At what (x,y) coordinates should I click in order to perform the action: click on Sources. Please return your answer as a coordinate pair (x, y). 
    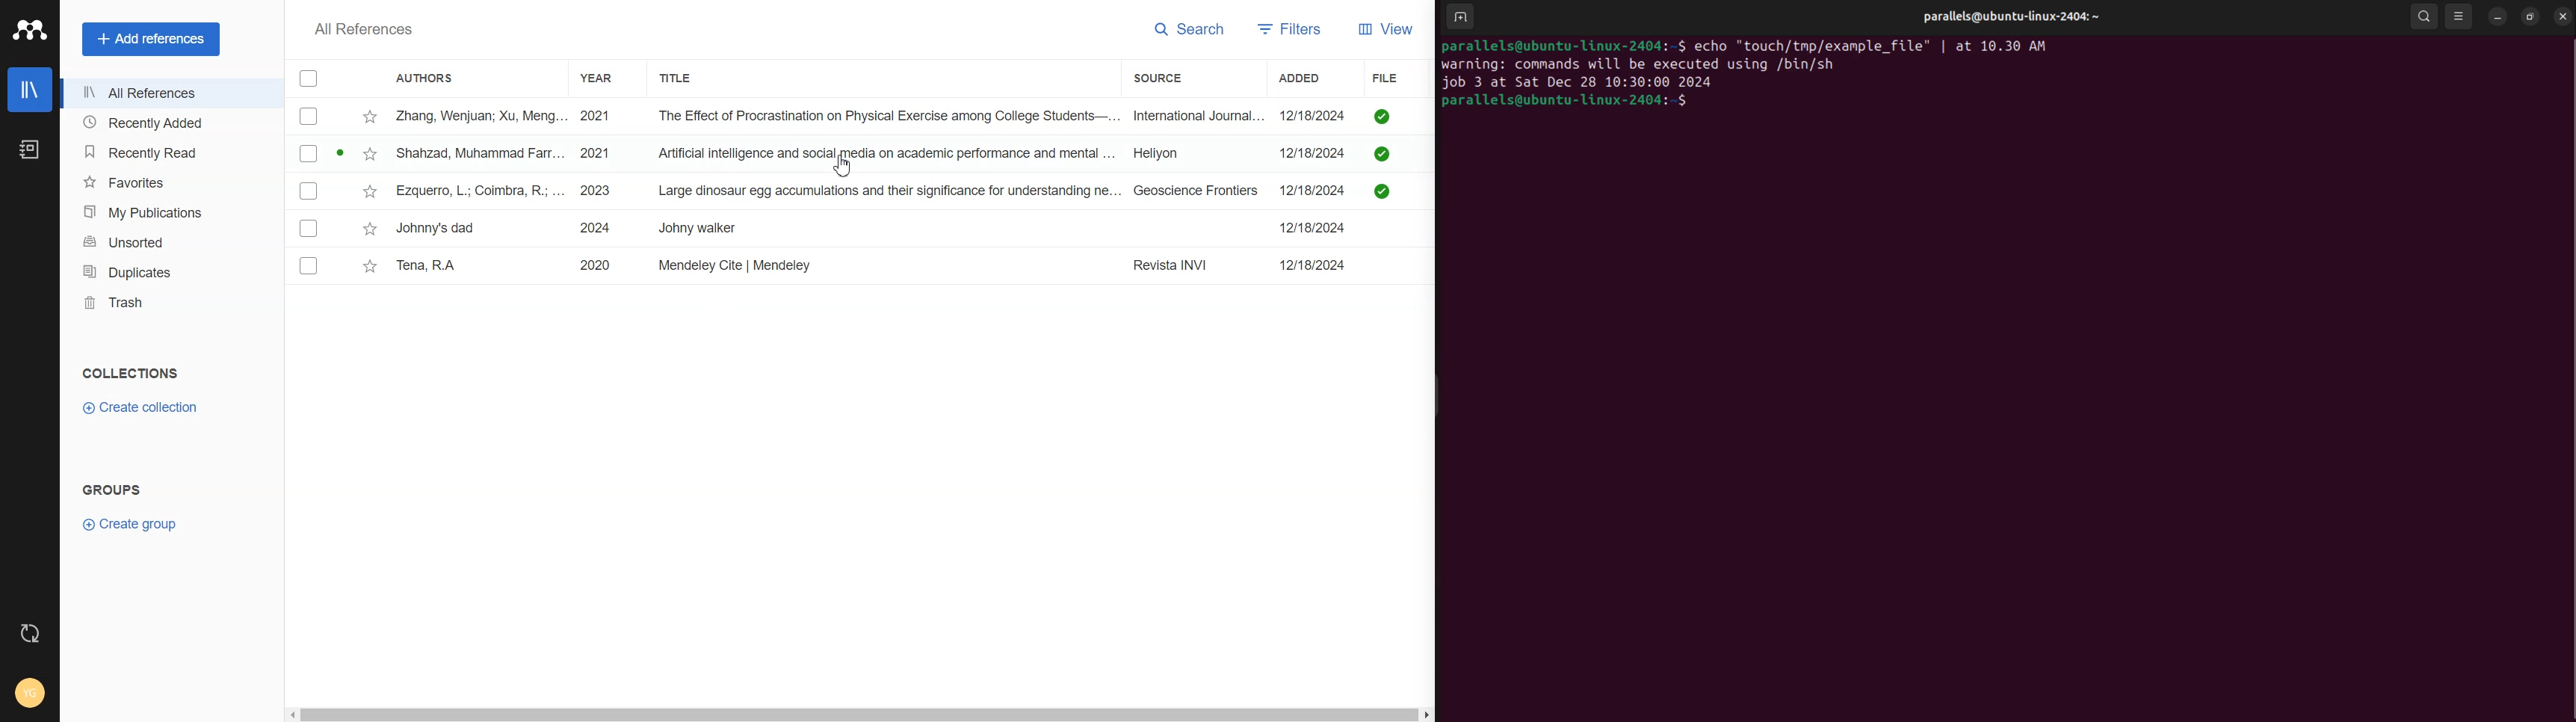
    Looking at the image, I should click on (1170, 78).